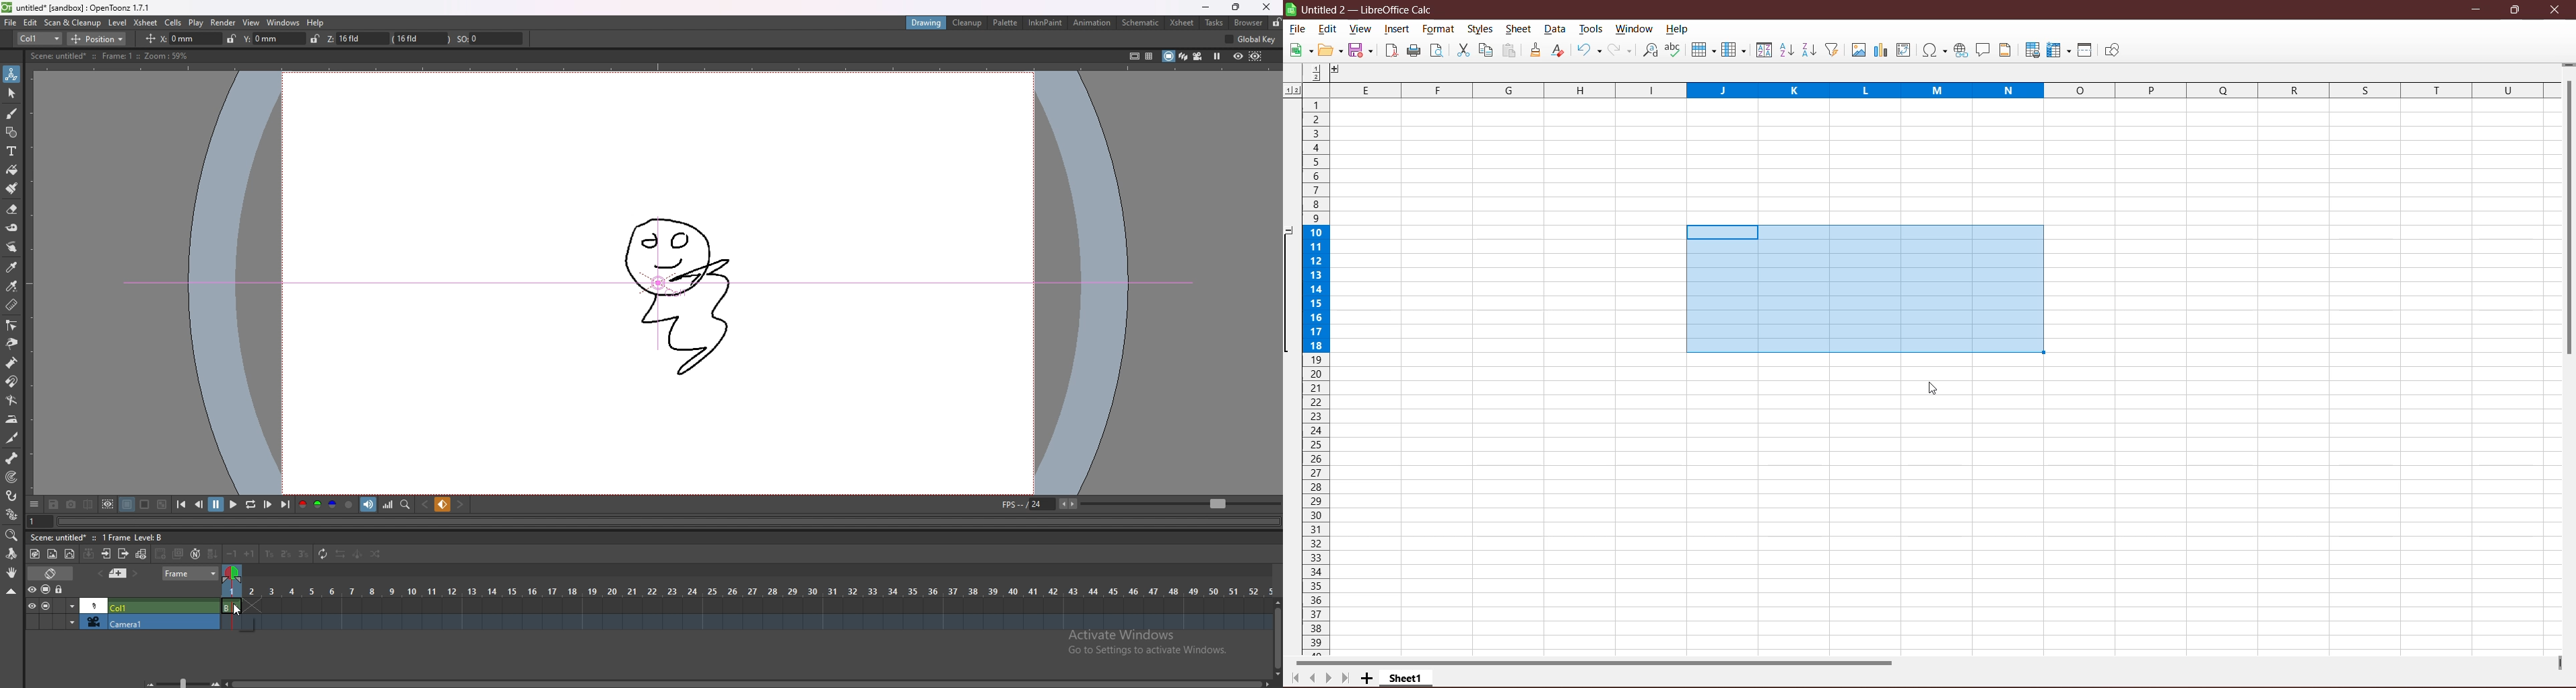 Image resolution: width=2576 pixels, height=700 pixels. What do you see at coordinates (1603, 662) in the screenshot?
I see `Horizontal Scroll Bar` at bounding box center [1603, 662].